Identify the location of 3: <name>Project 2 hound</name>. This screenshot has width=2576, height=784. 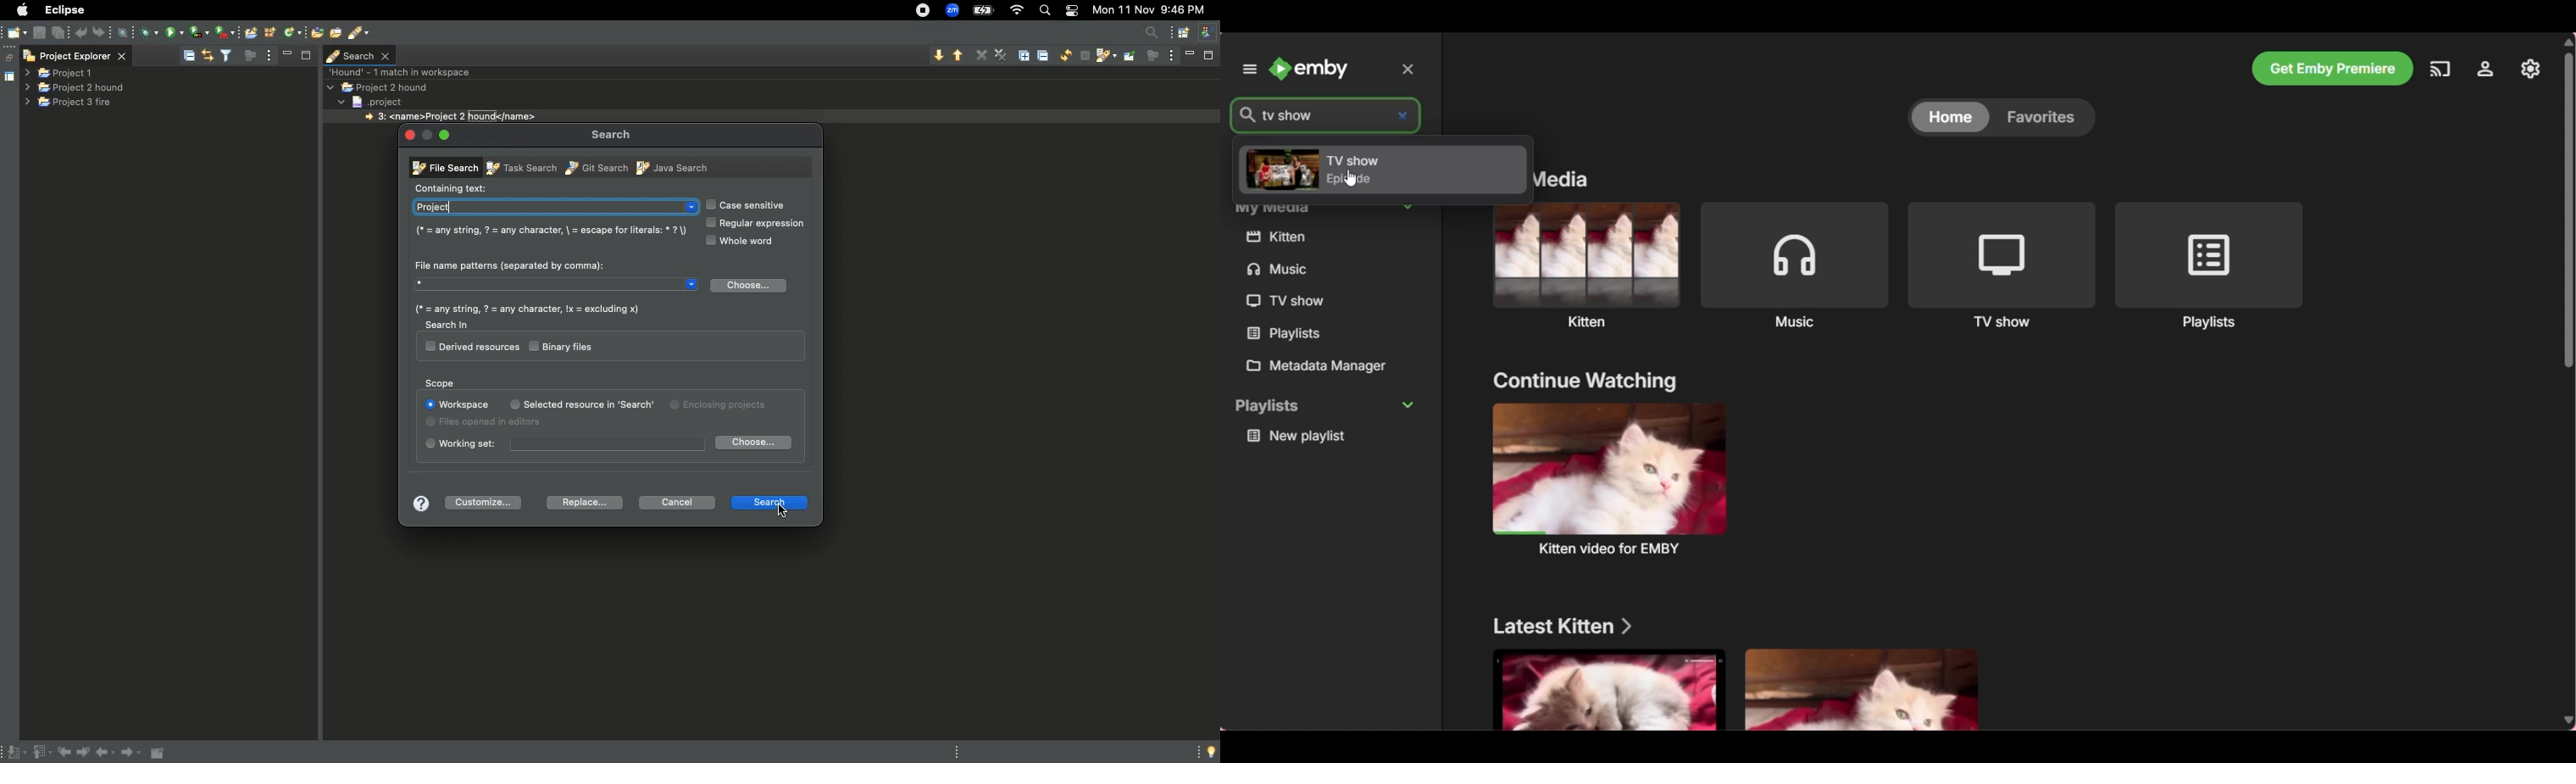
(451, 116).